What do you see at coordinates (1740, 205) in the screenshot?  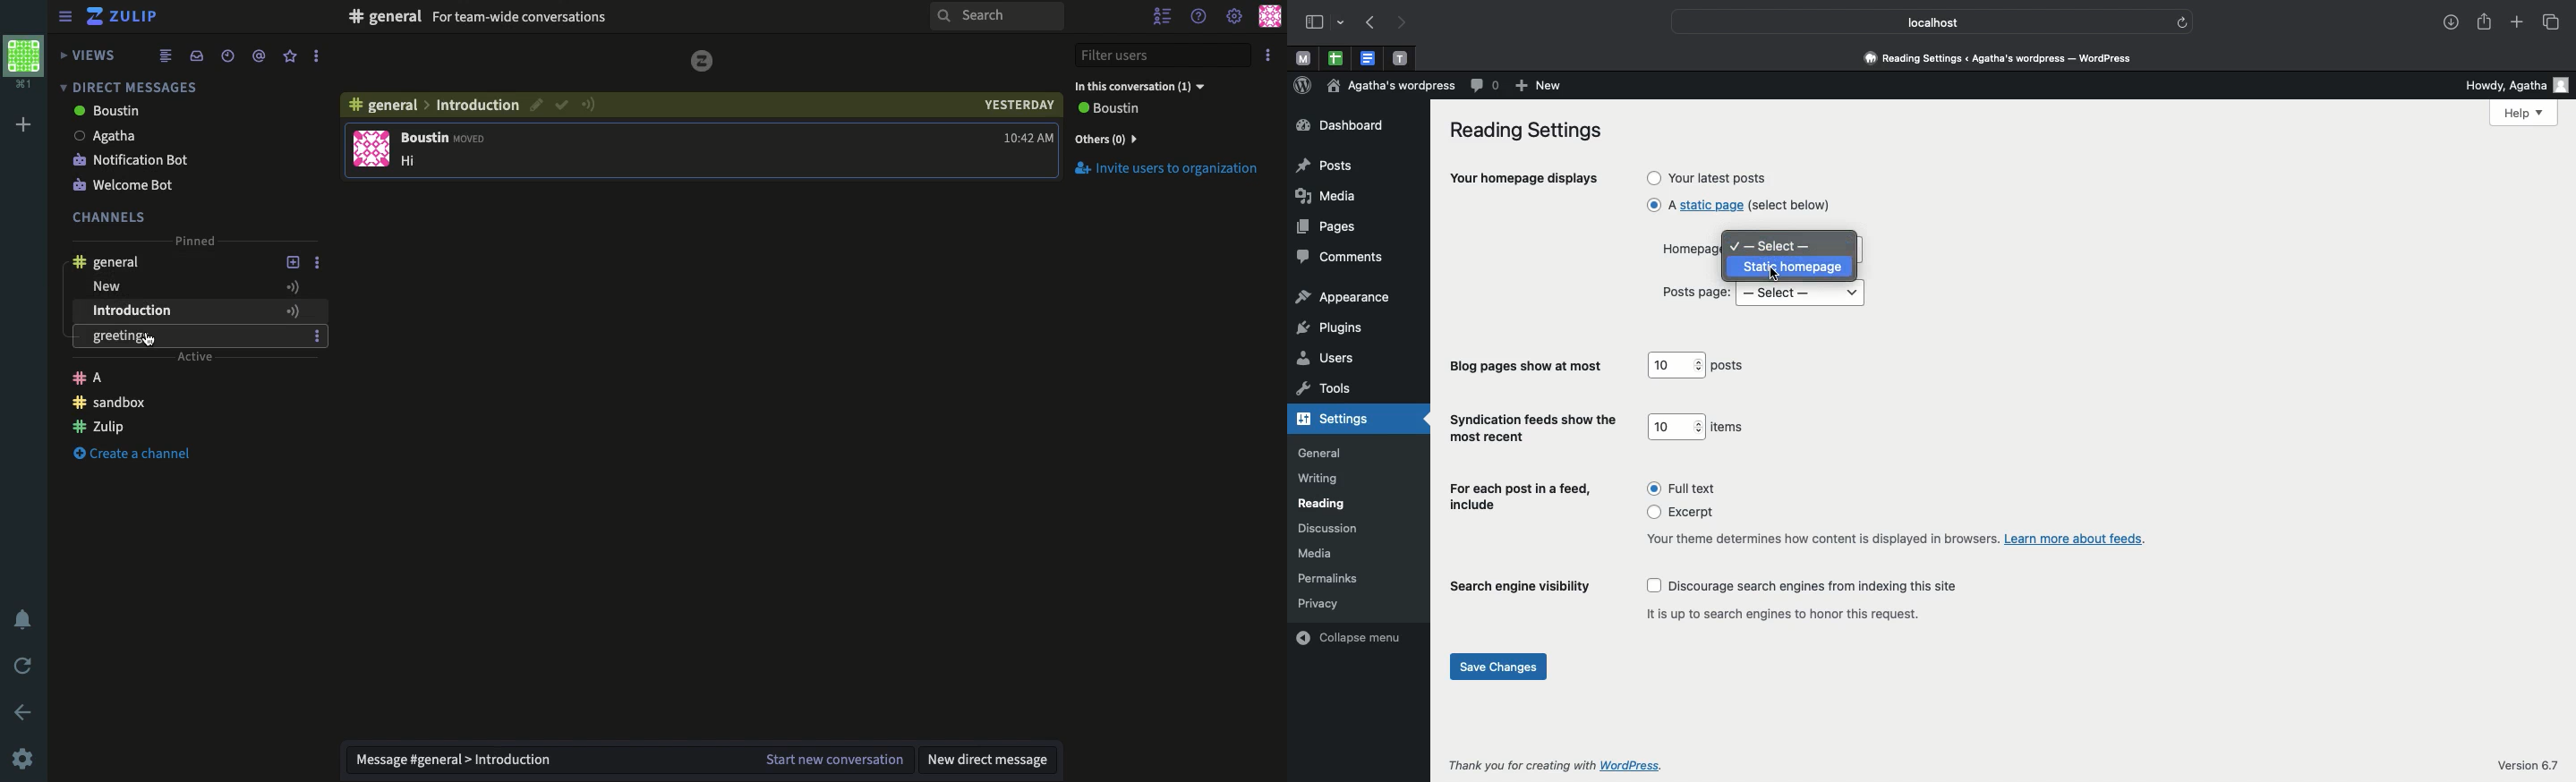 I see `A static page` at bounding box center [1740, 205].